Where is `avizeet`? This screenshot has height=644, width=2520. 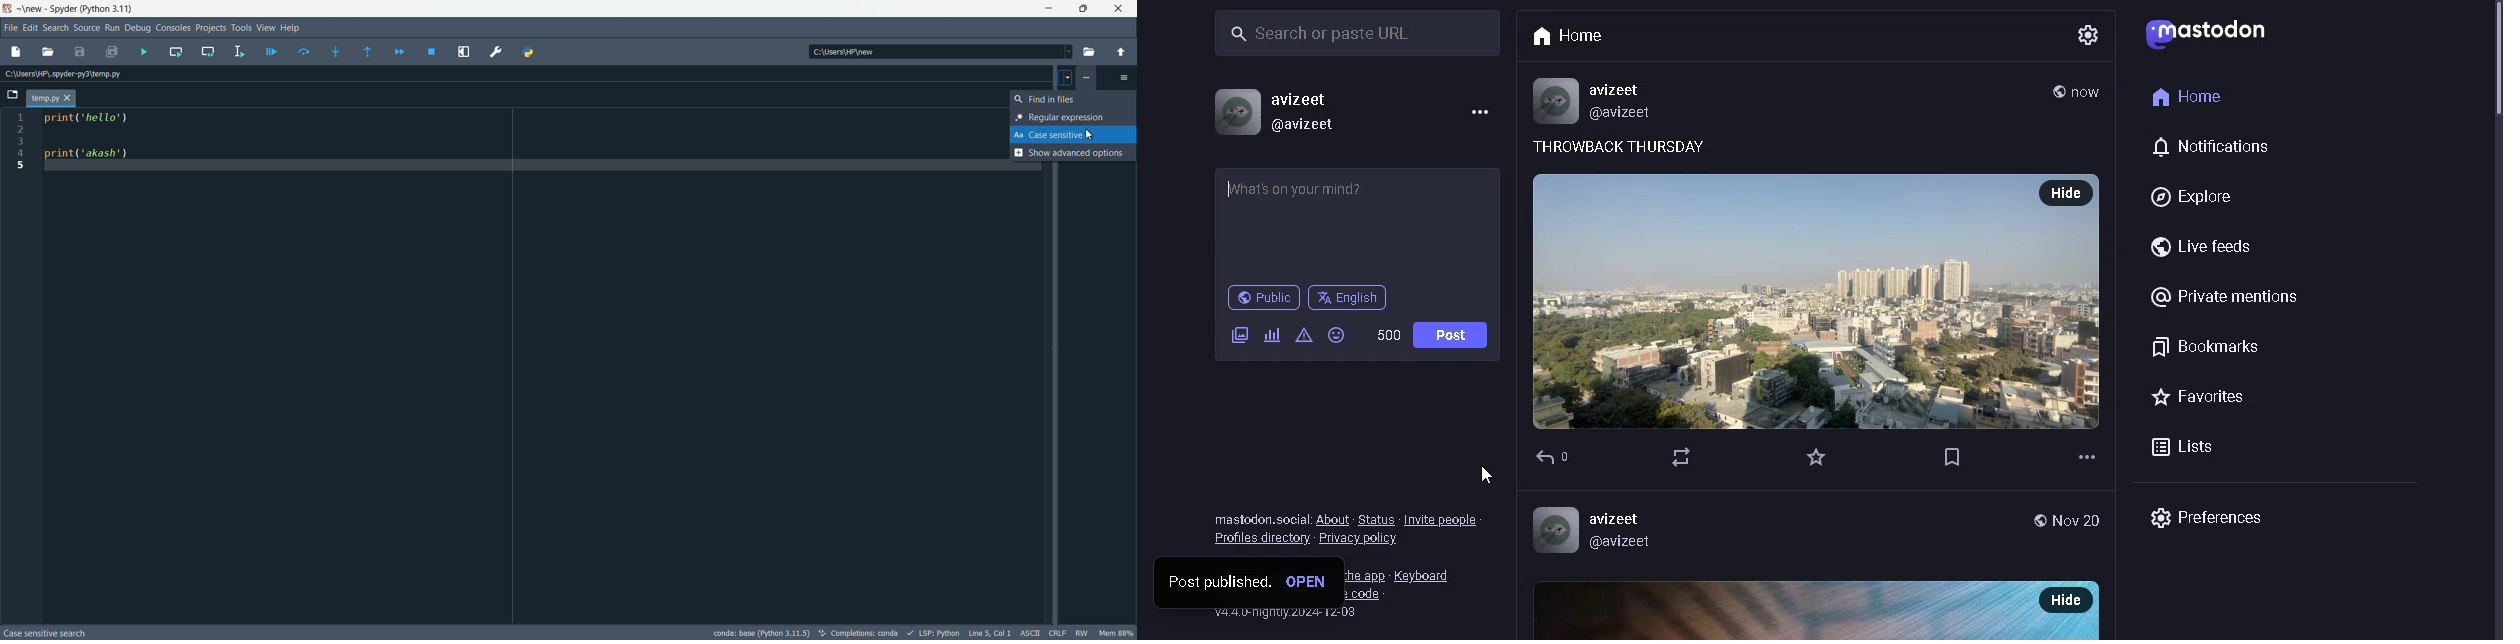
avizeet is located at coordinates (1620, 517).